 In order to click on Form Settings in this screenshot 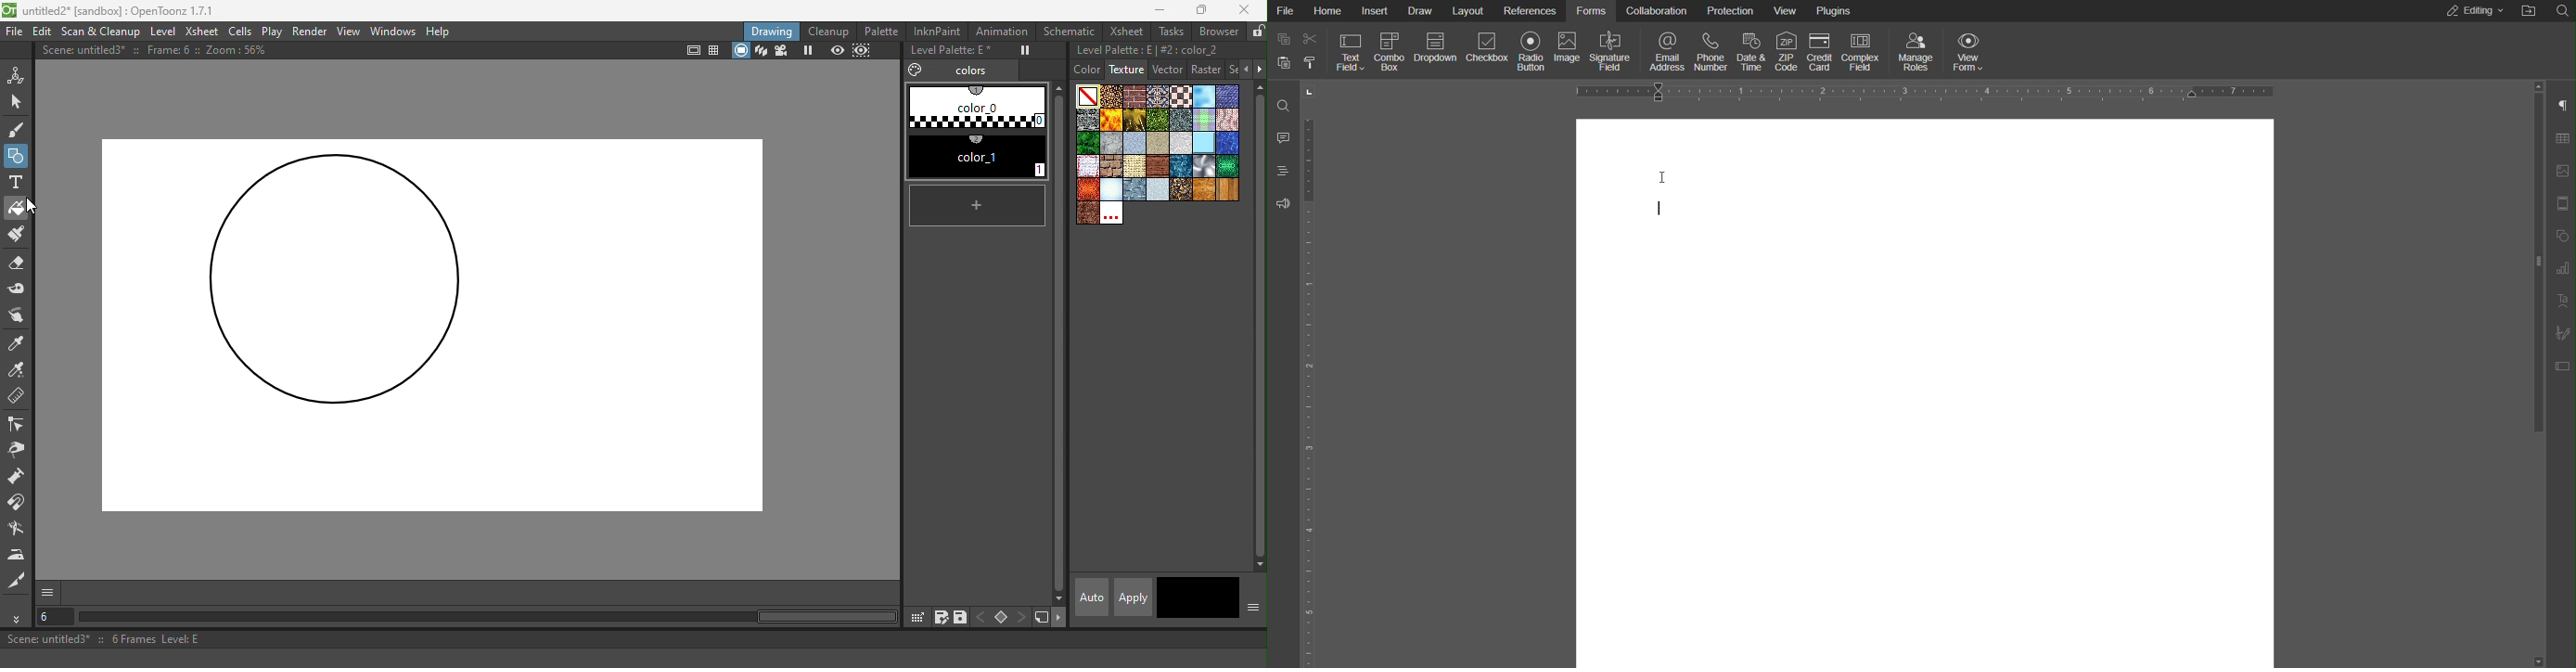, I will do `click(2561, 365)`.